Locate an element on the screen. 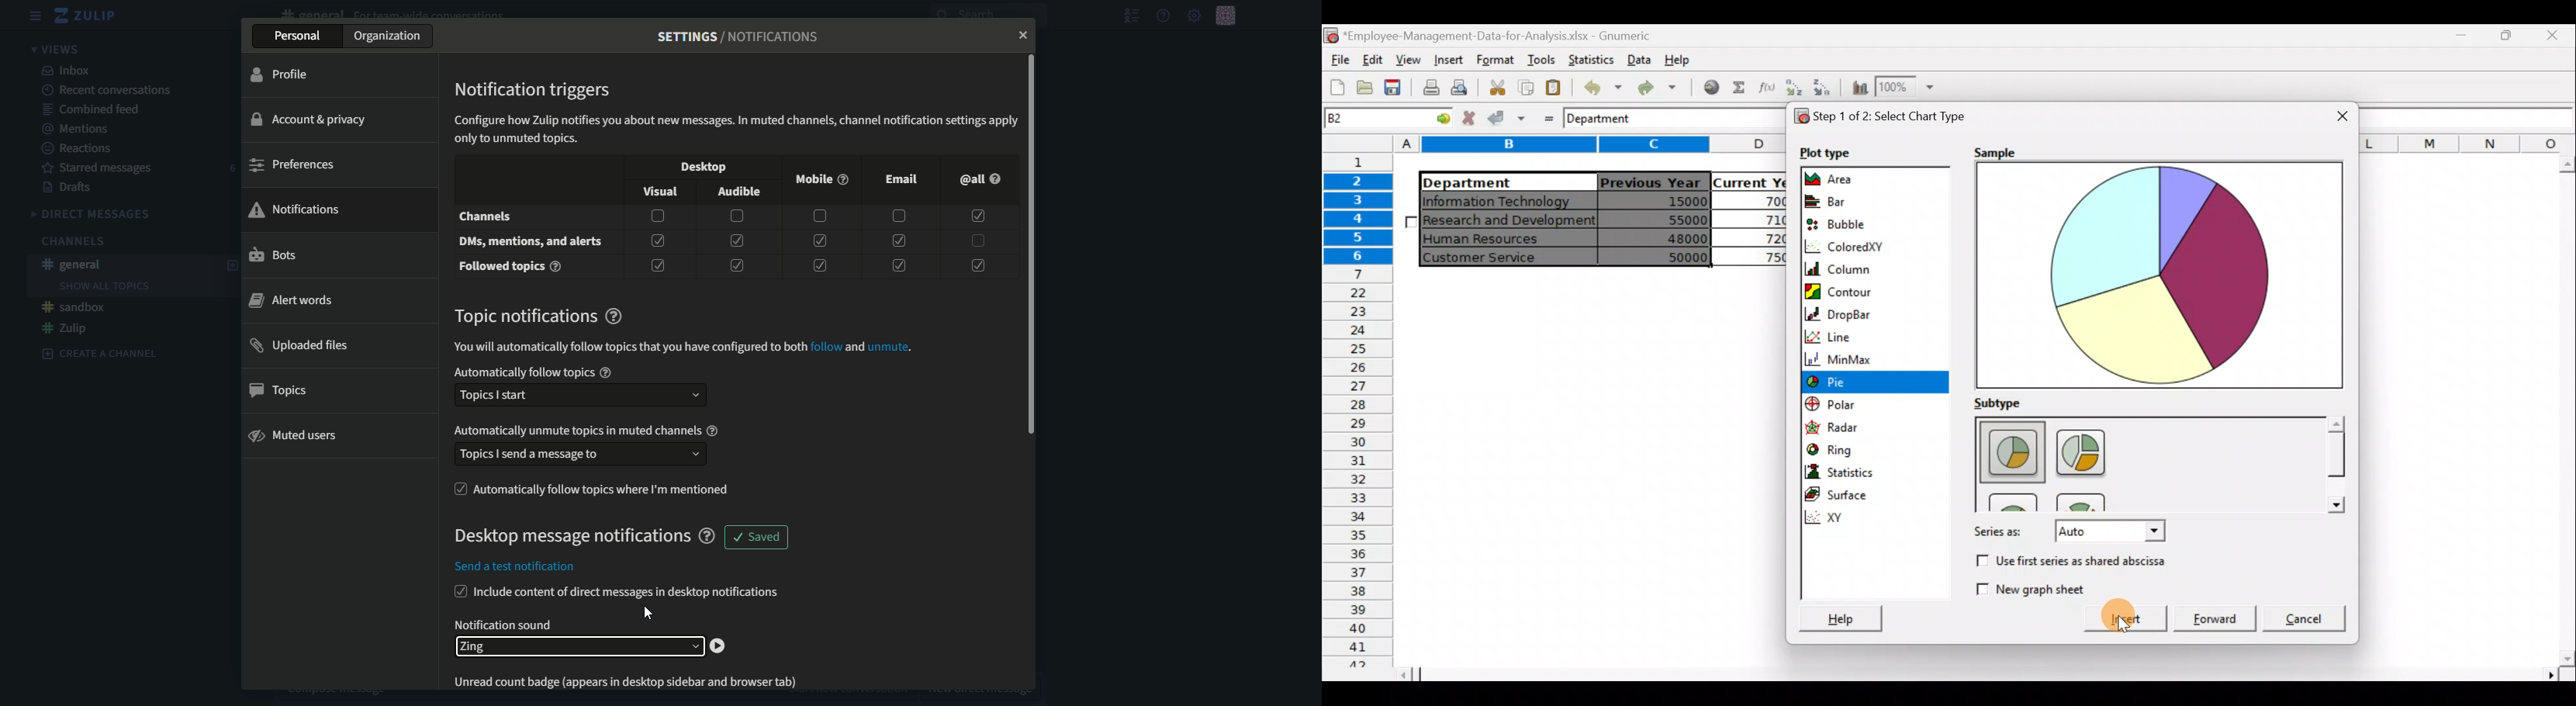 The image size is (2576, 728). notifications is located at coordinates (296, 208).